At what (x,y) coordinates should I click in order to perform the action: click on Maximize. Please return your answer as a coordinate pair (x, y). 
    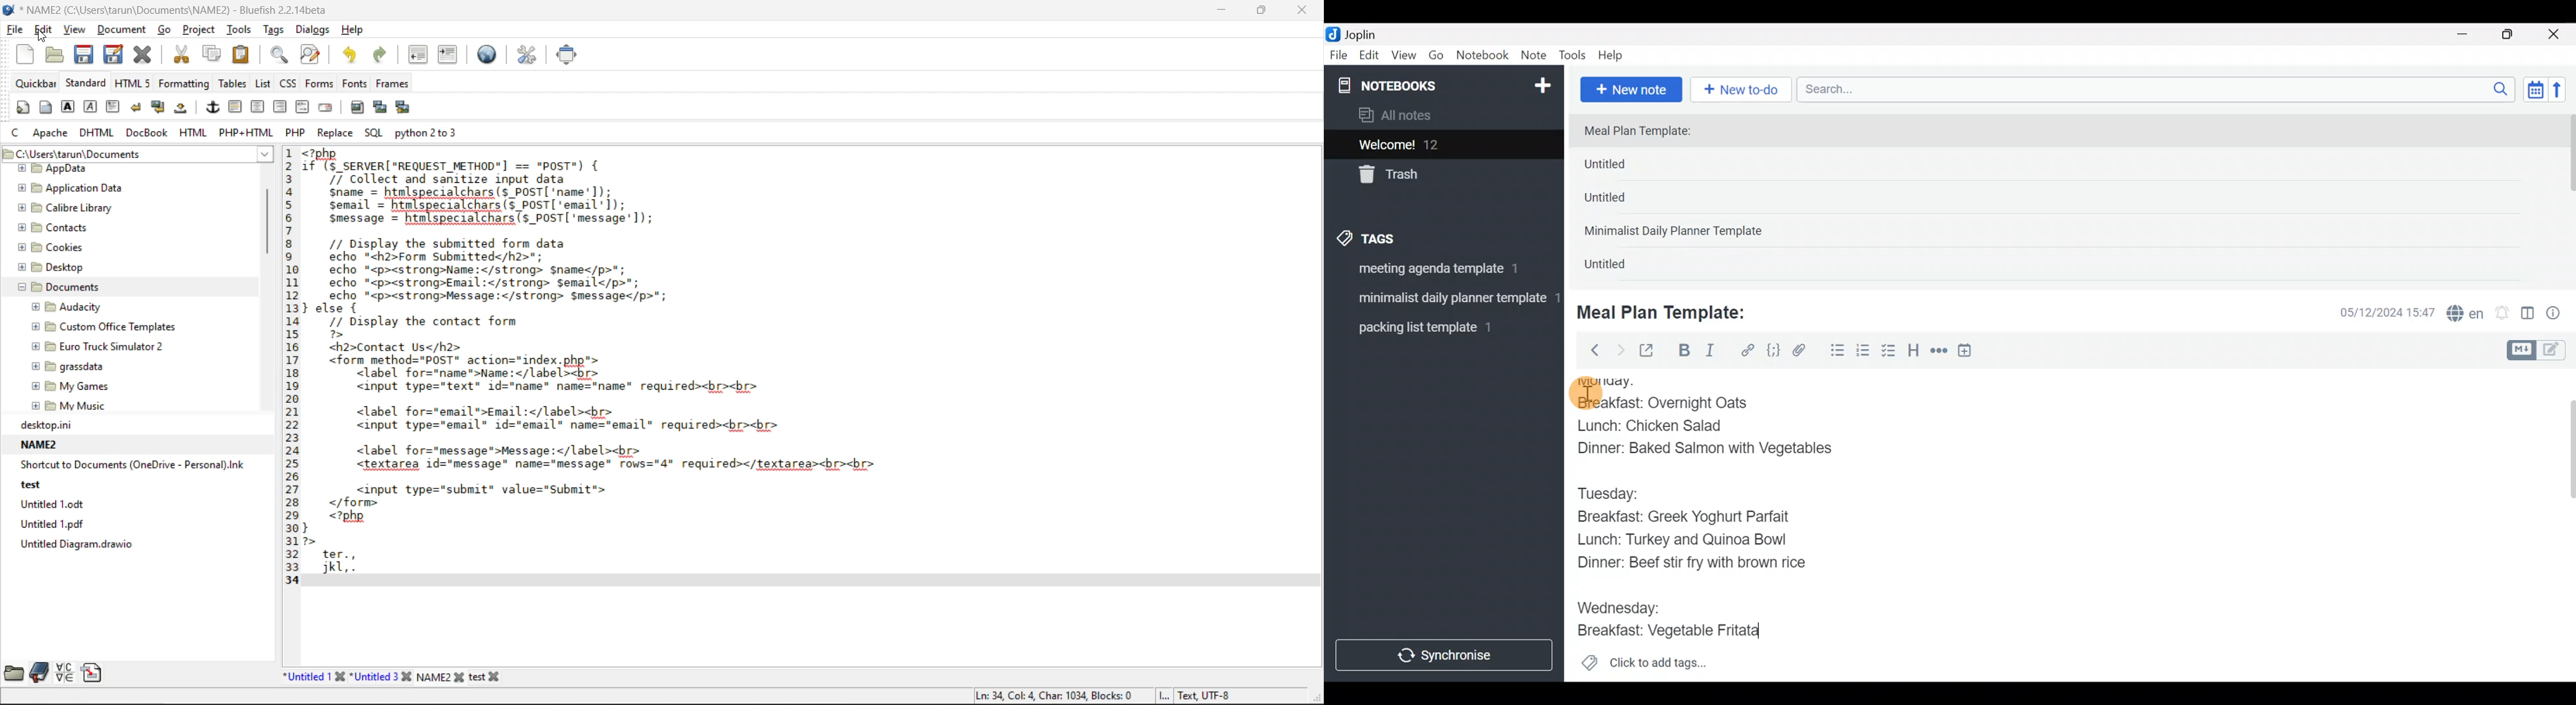
    Looking at the image, I should click on (2516, 35).